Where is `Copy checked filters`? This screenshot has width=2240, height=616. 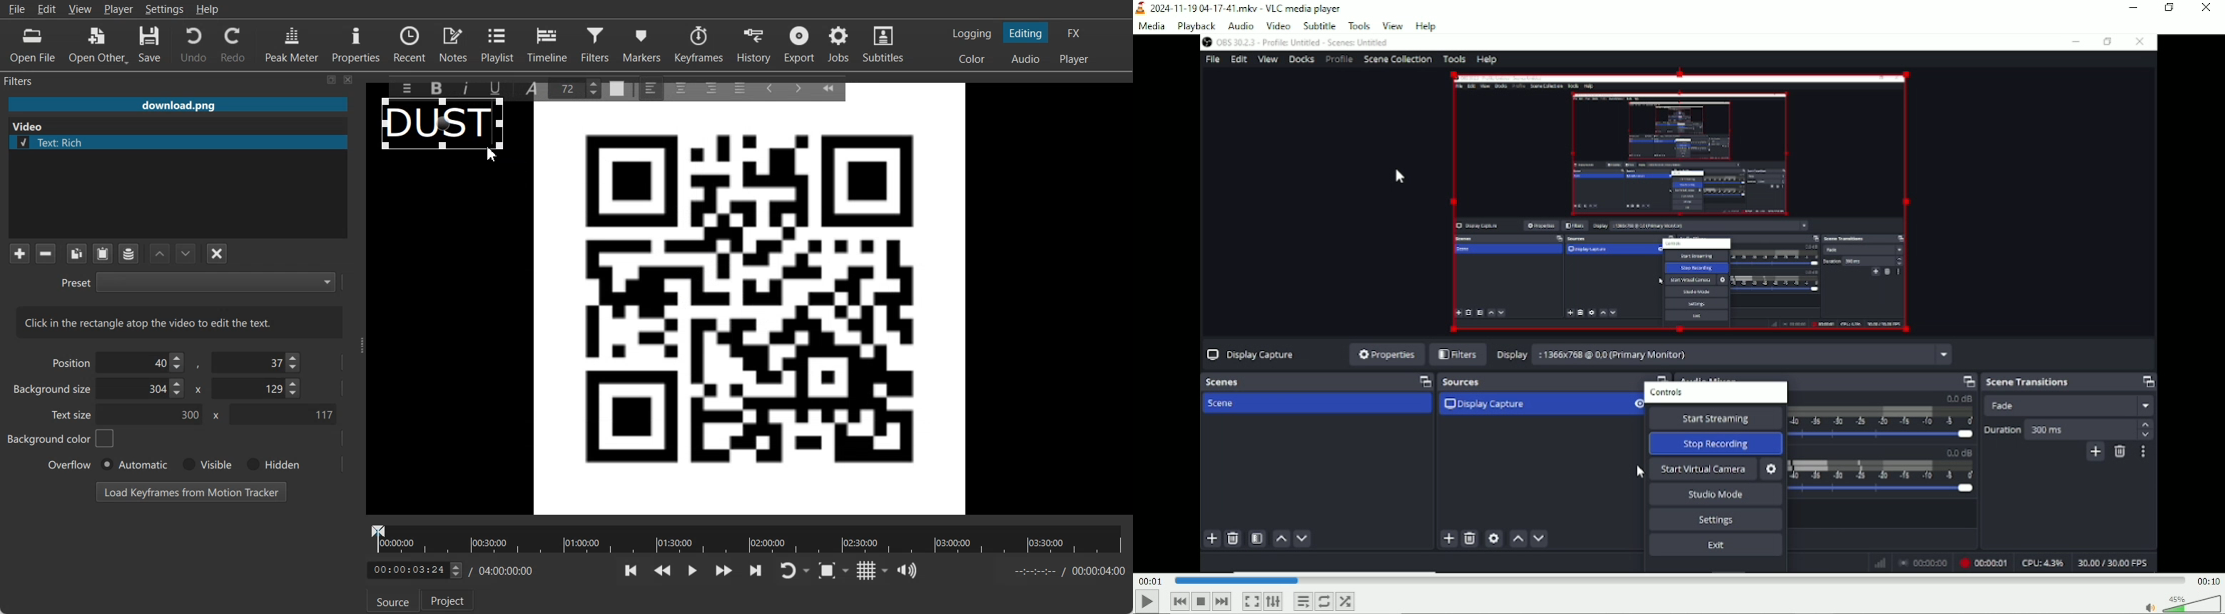 Copy checked filters is located at coordinates (76, 253).